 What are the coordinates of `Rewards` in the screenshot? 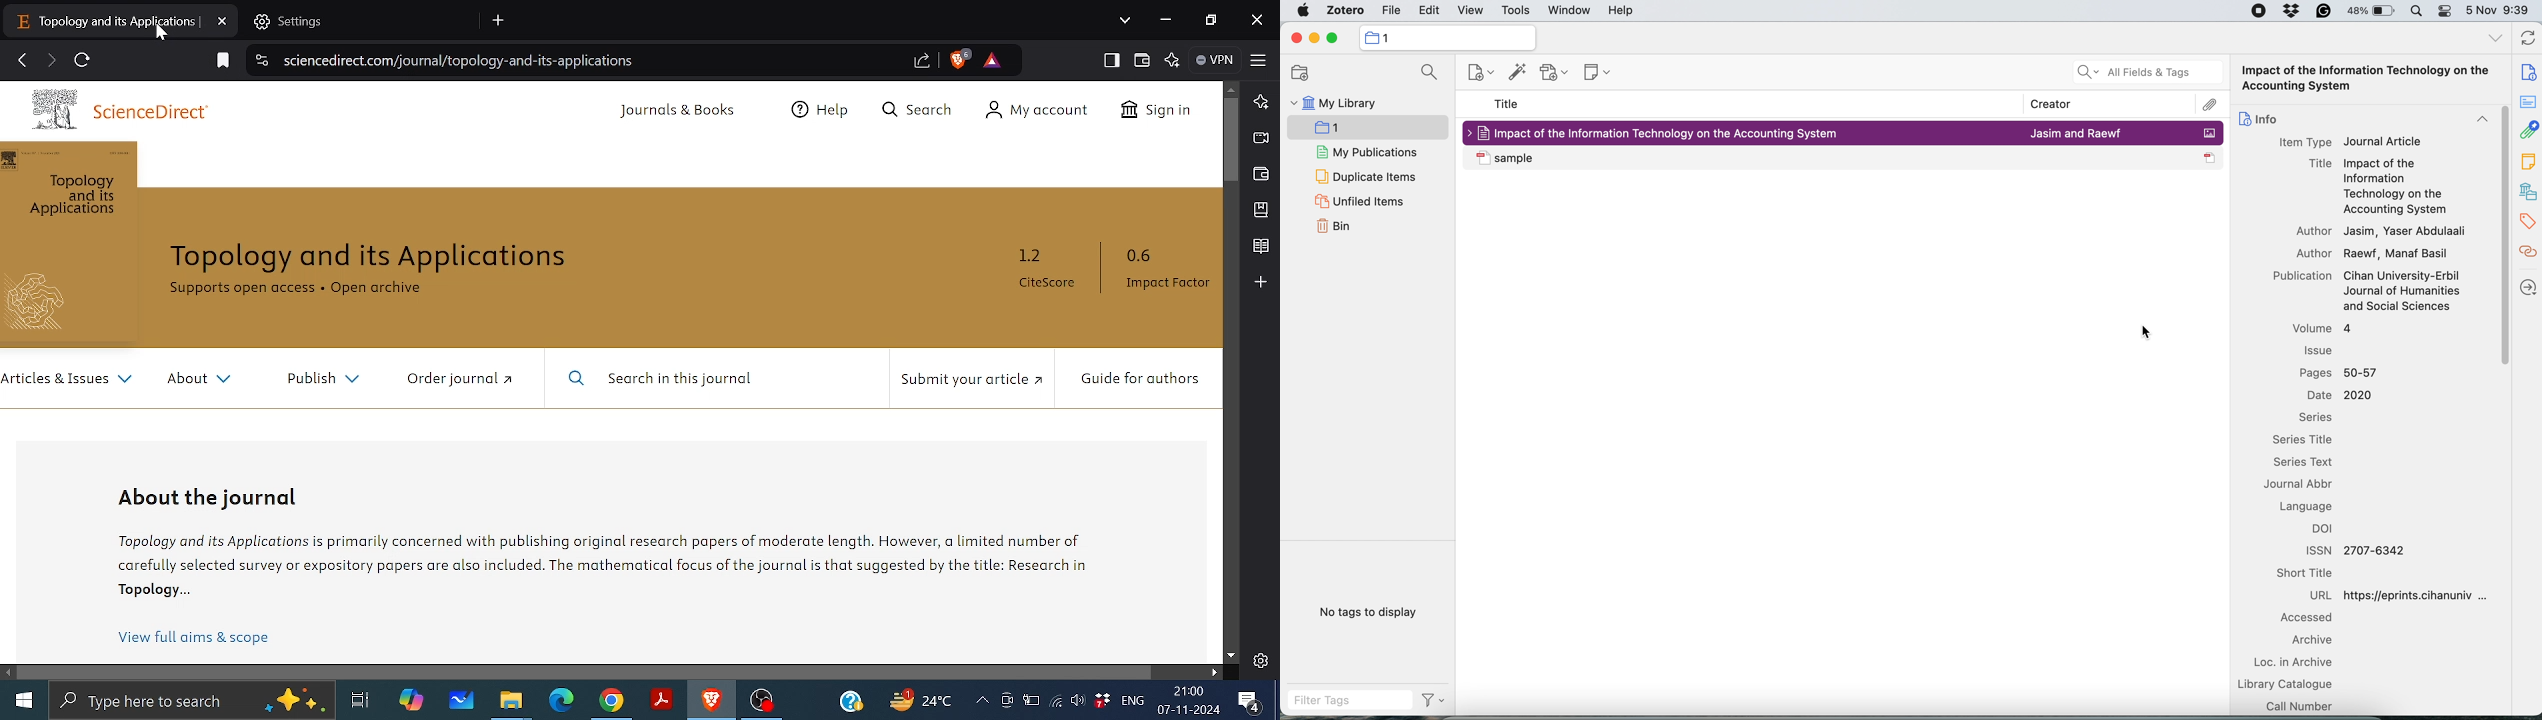 It's located at (993, 61).